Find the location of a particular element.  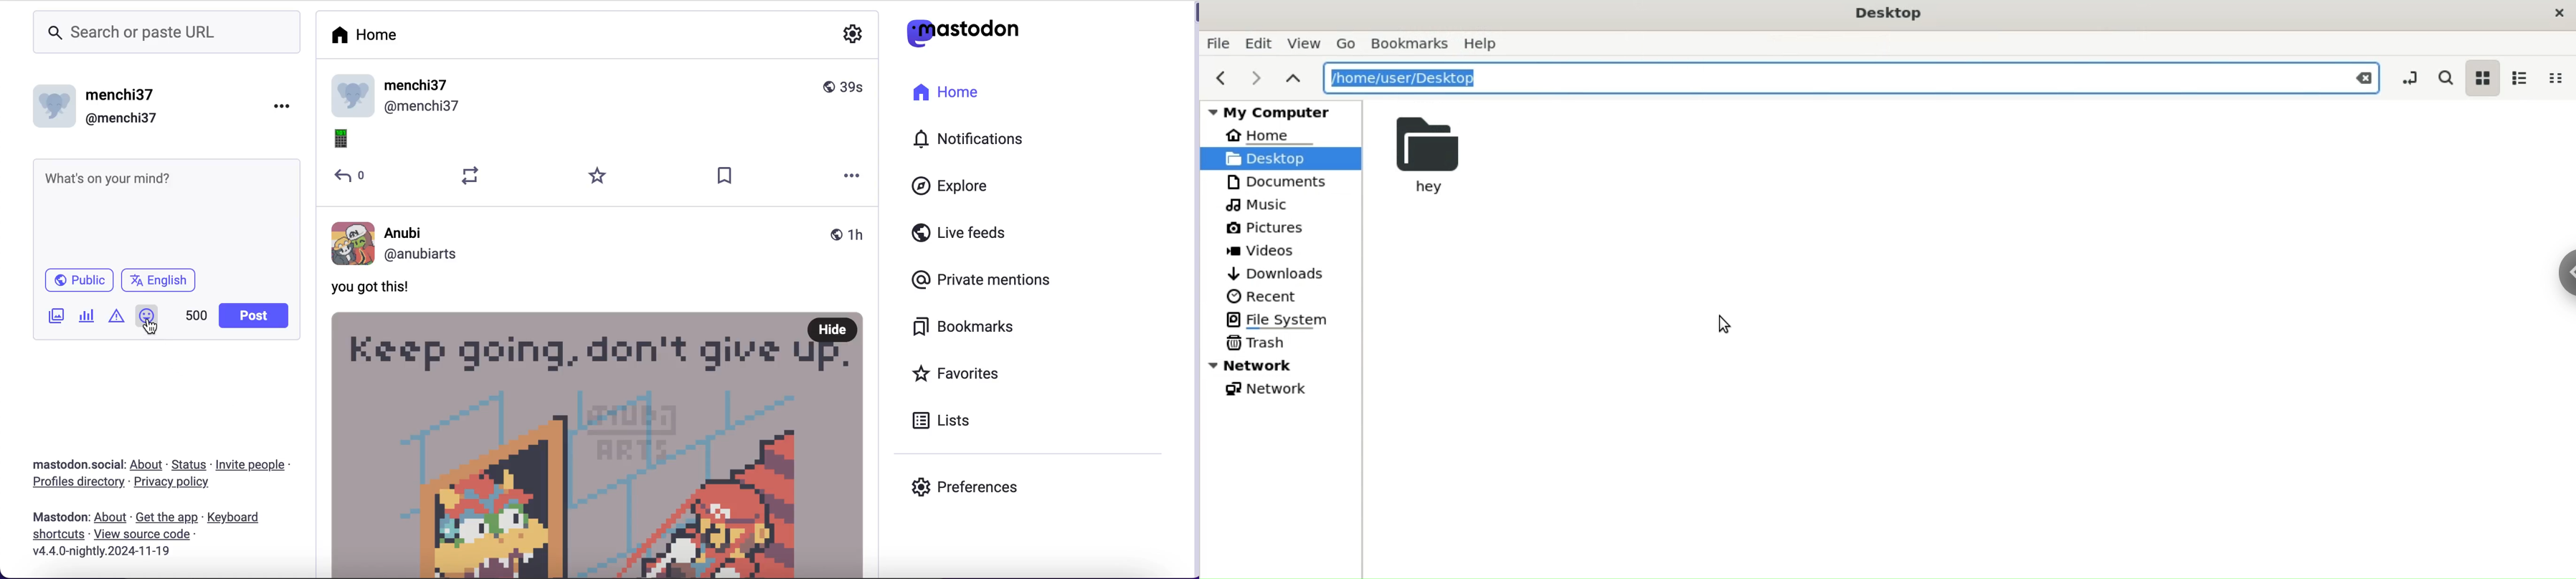

view source code is located at coordinates (160, 536).